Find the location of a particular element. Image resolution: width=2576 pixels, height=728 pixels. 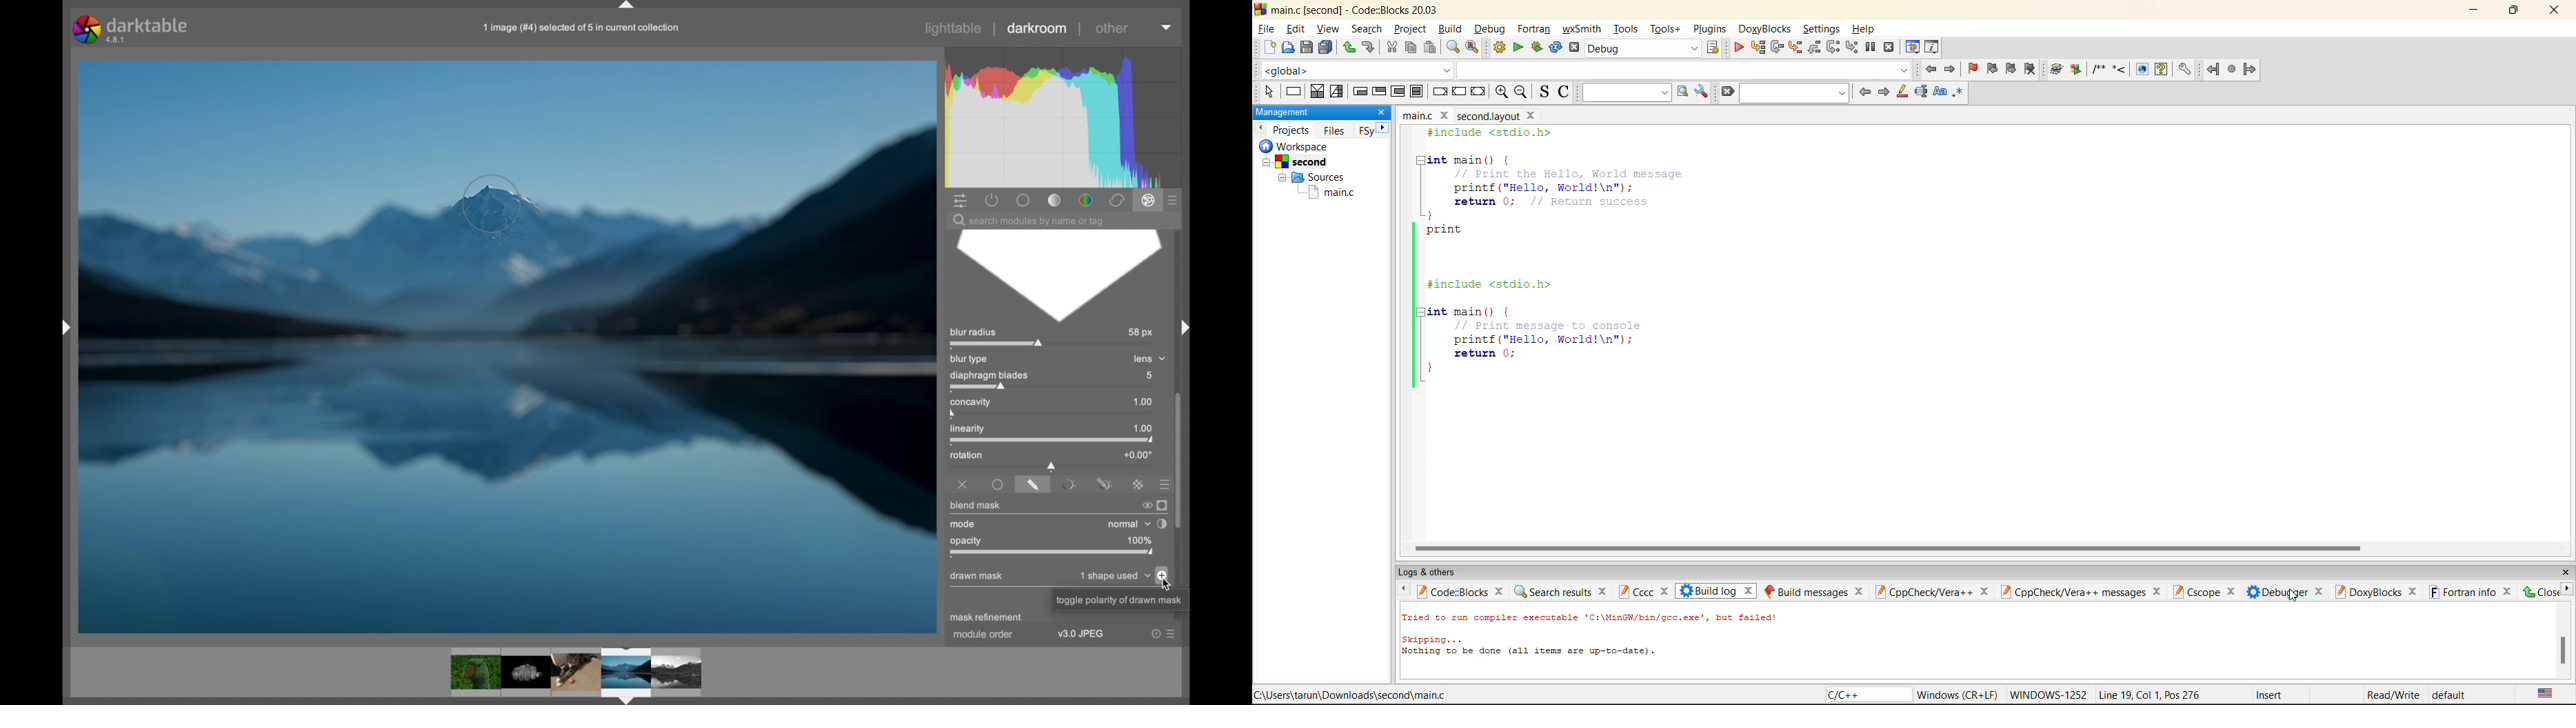

workspace info is located at coordinates (1311, 175).